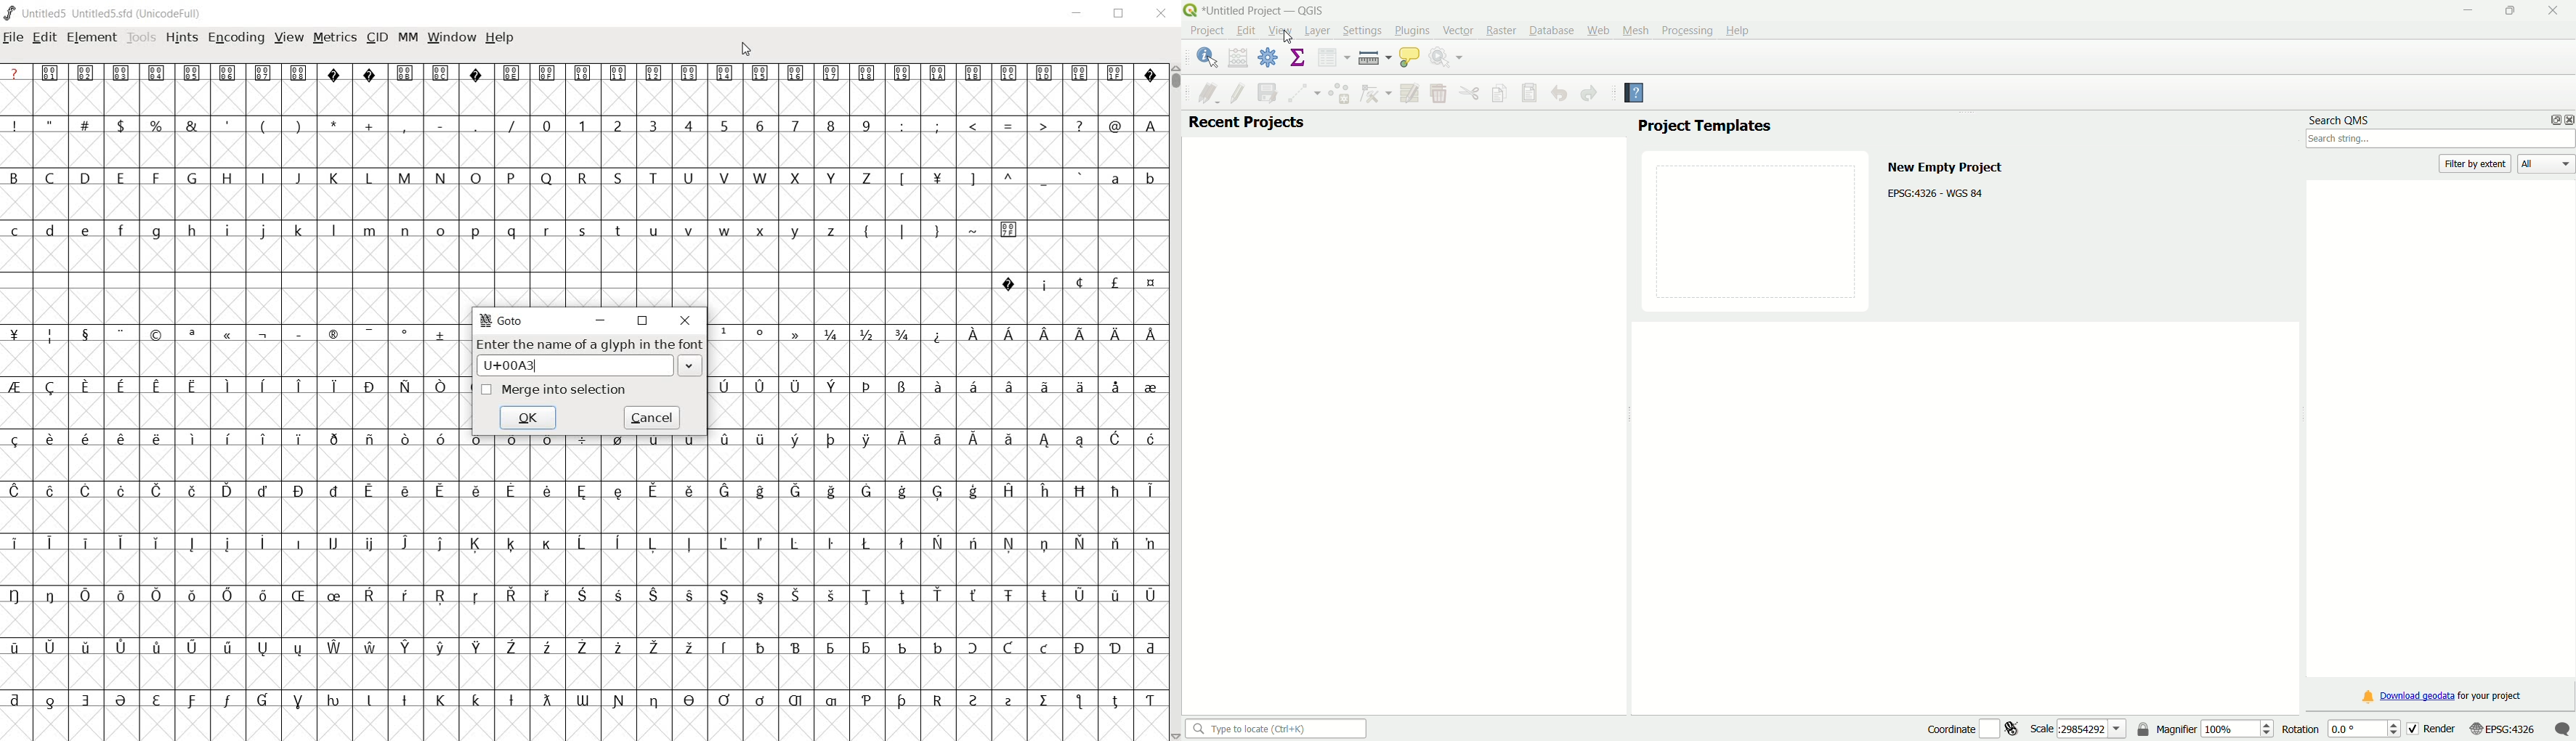 The image size is (2576, 756). What do you see at coordinates (123, 702) in the screenshot?
I see `Symbol` at bounding box center [123, 702].